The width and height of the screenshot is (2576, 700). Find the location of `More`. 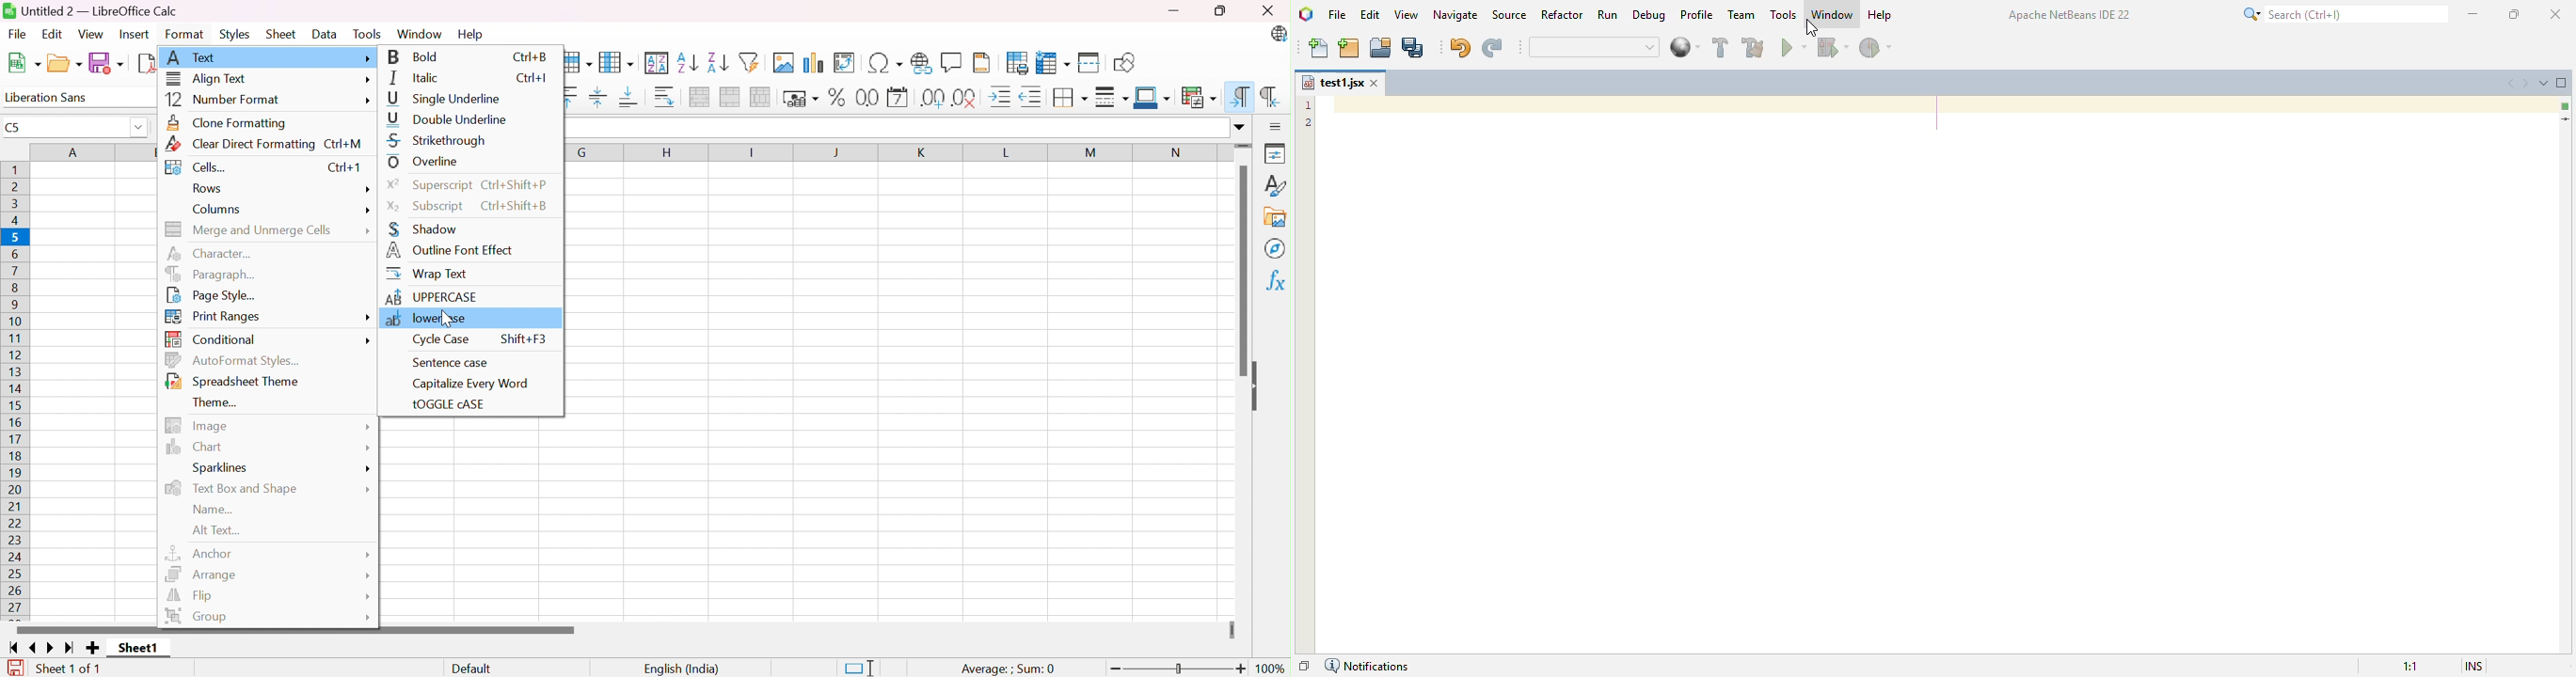

More is located at coordinates (368, 448).